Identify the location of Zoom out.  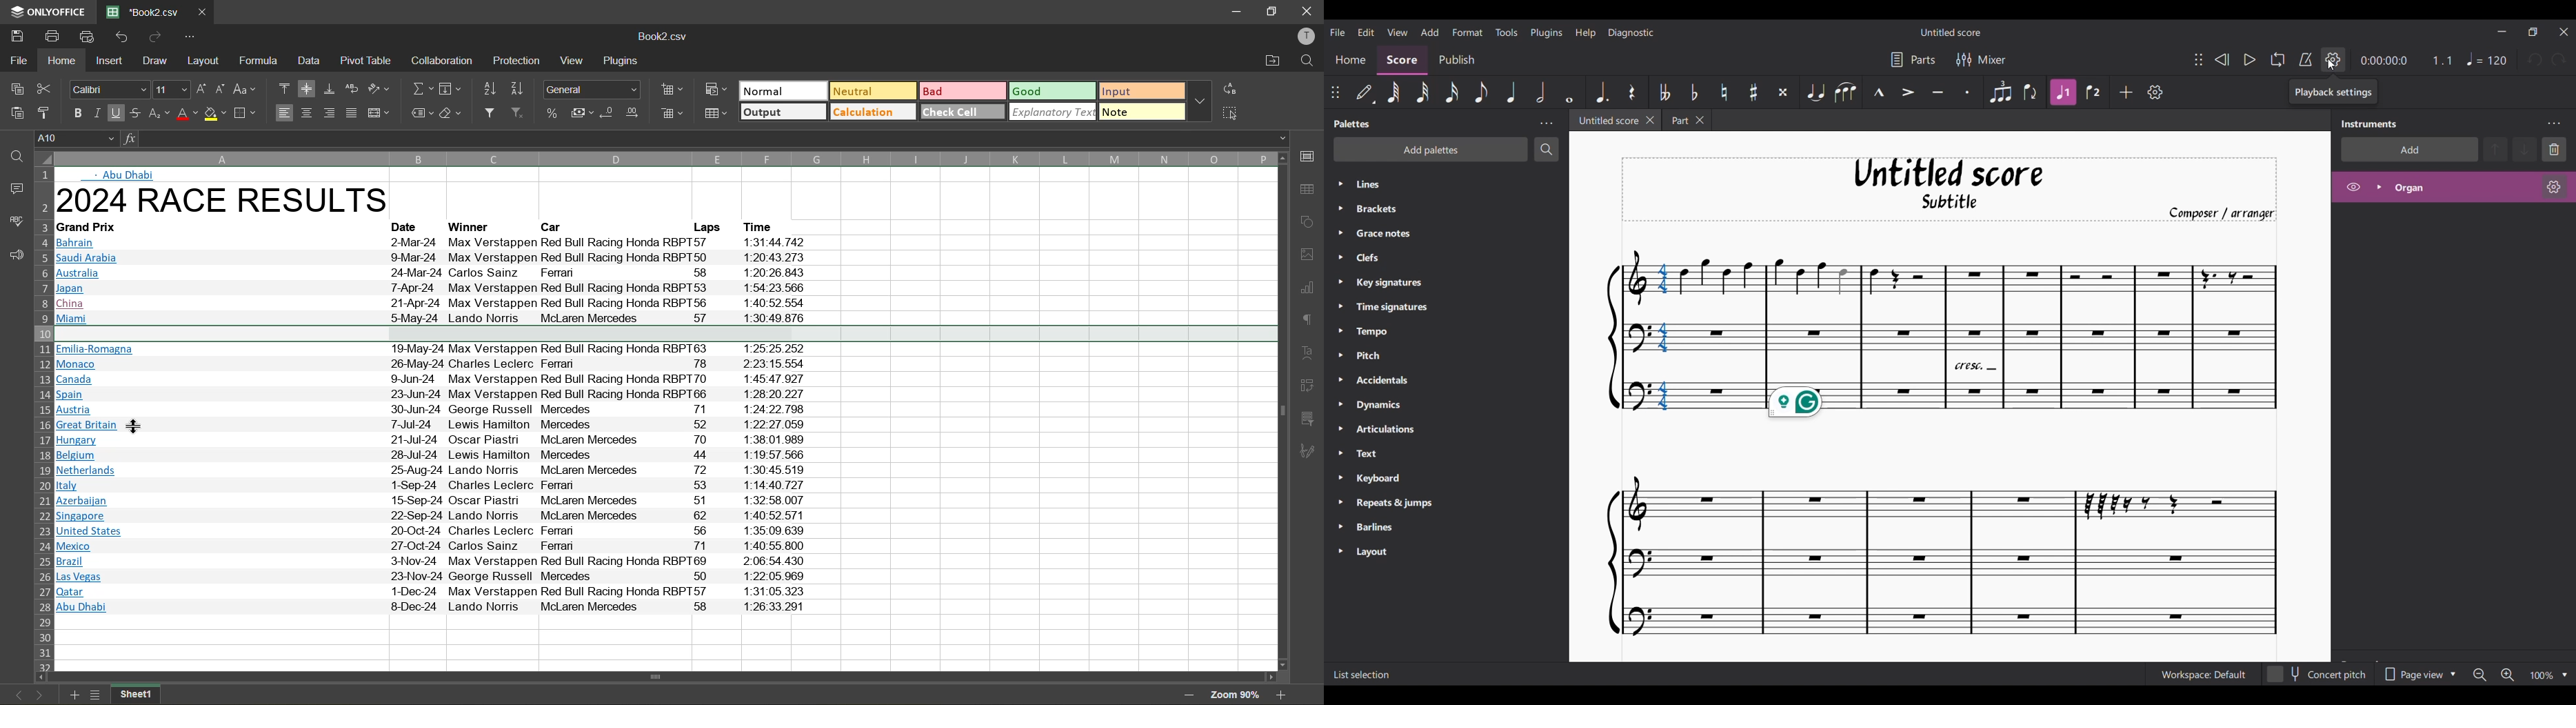
(2481, 675).